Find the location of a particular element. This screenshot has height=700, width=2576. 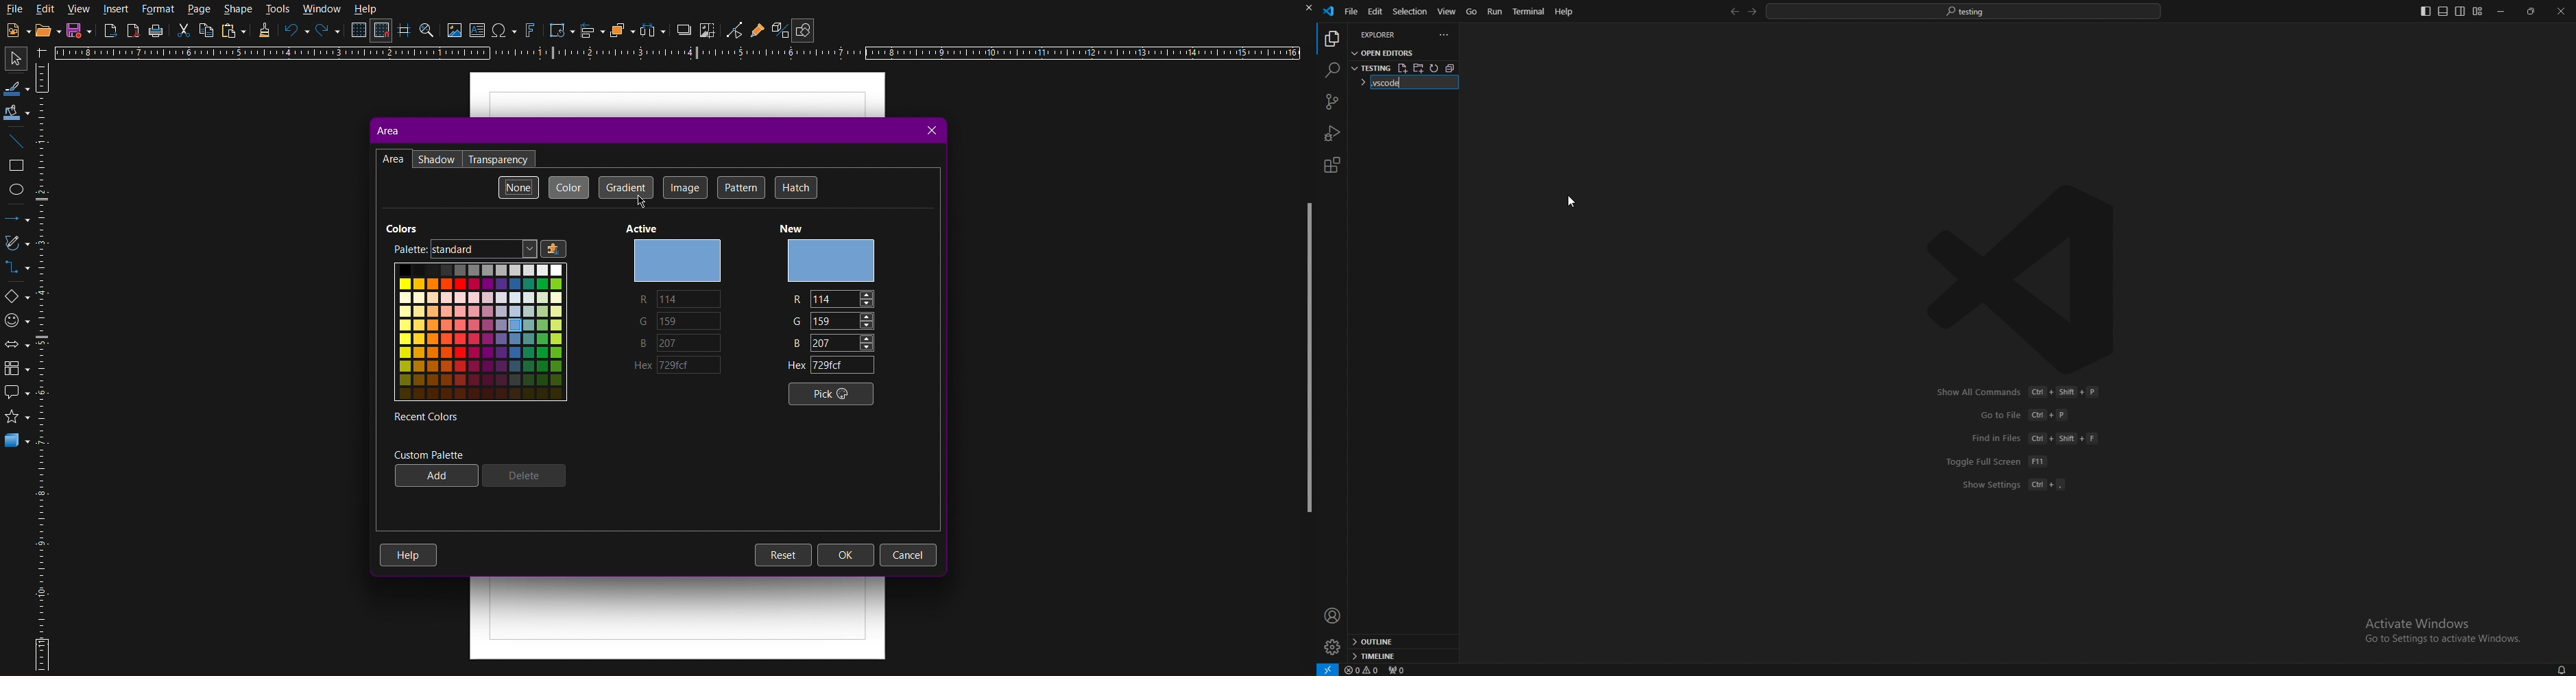

minimize is located at coordinates (2503, 12).